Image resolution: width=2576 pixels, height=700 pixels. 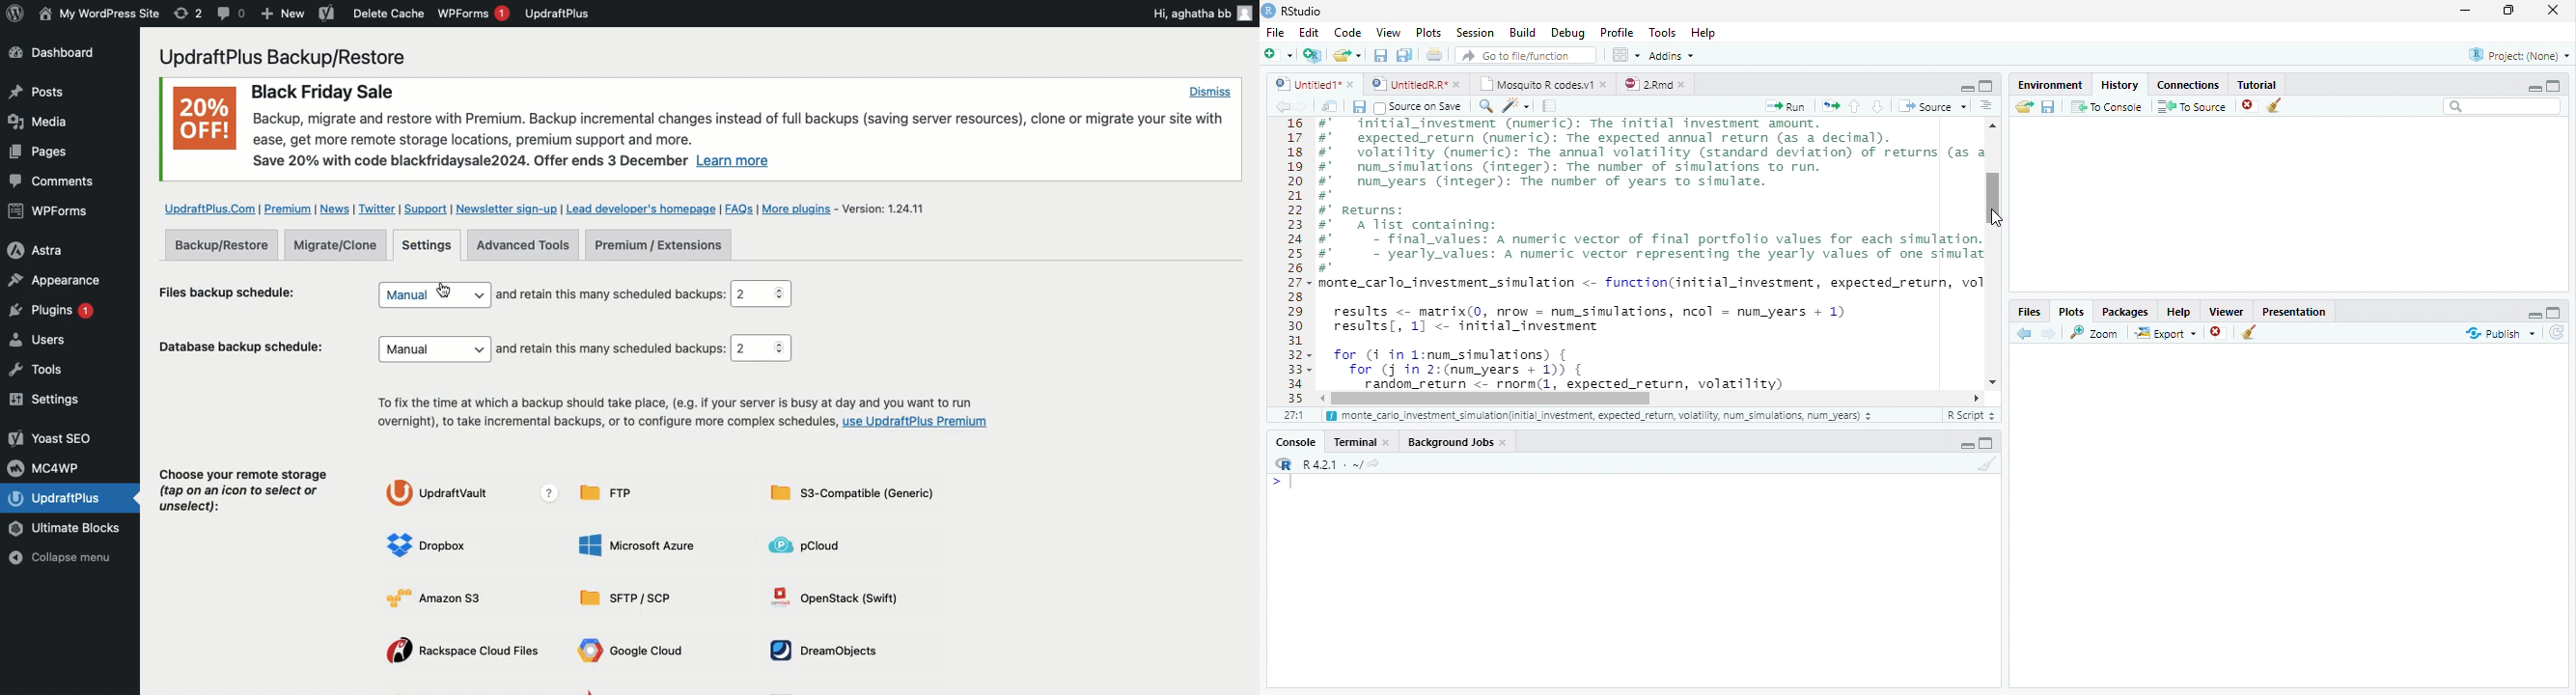 What do you see at coordinates (1989, 442) in the screenshot?
I see `Full Height` at bounding box center [1989, 442].